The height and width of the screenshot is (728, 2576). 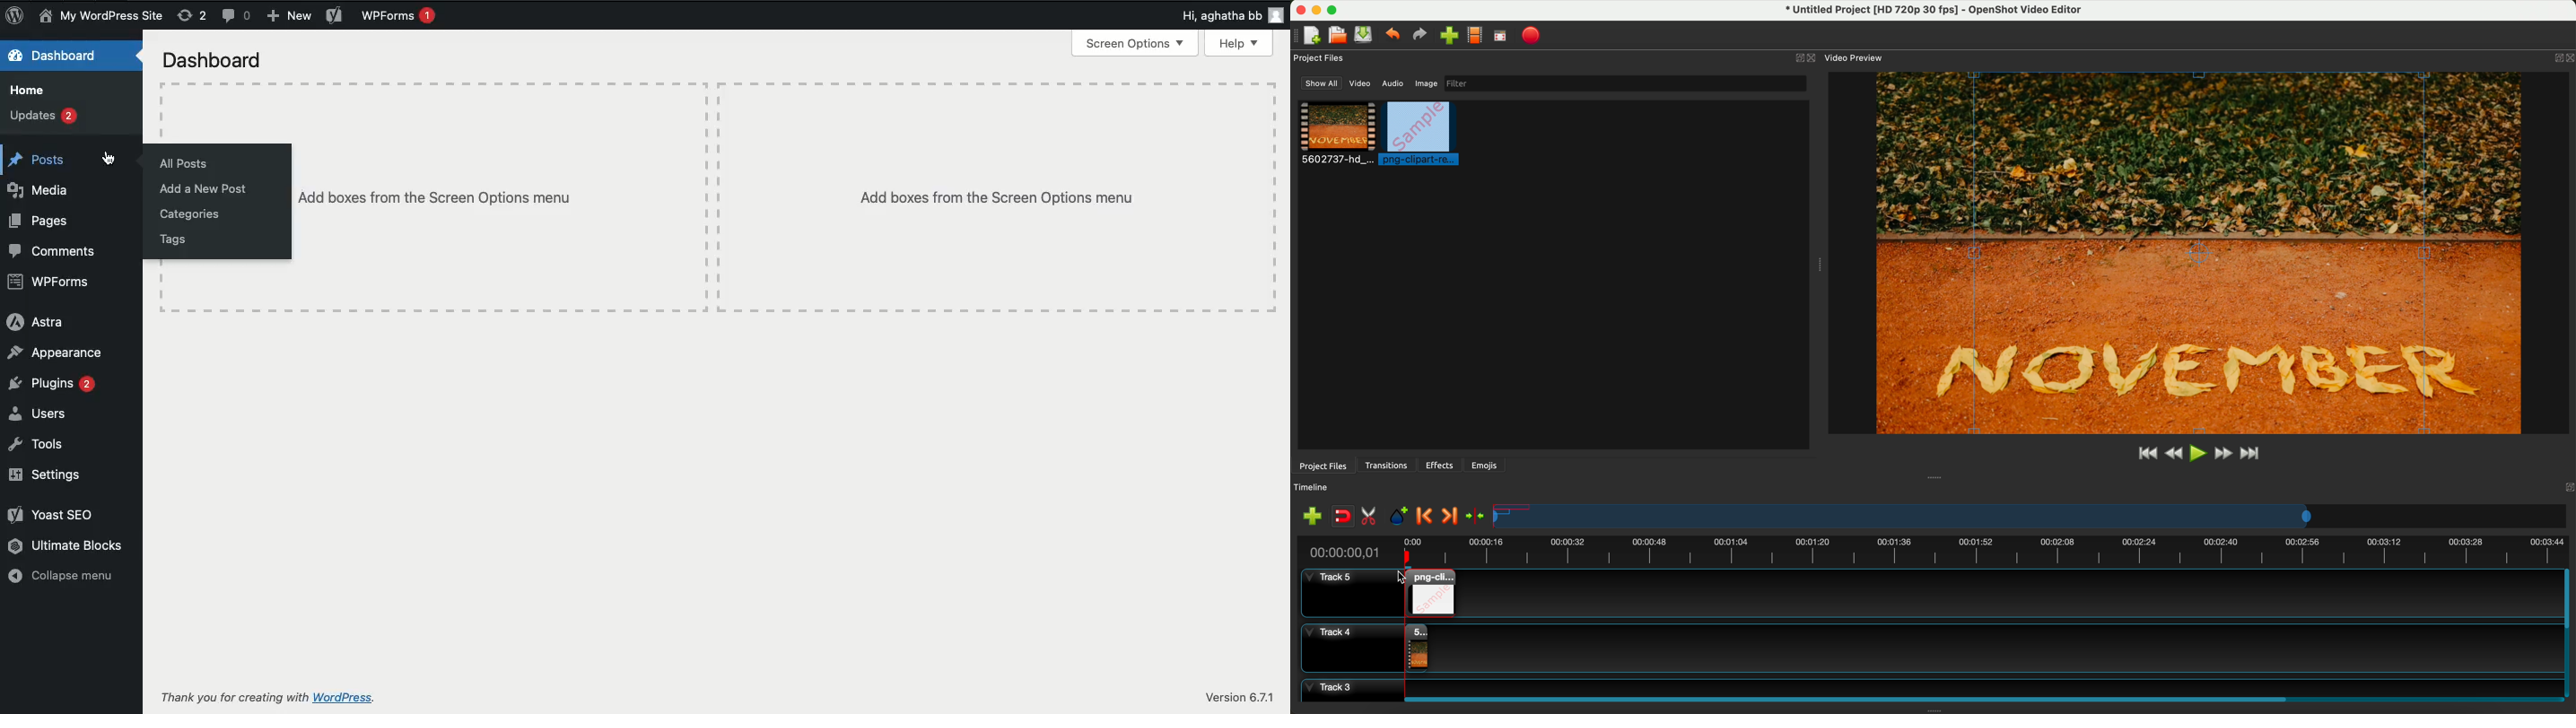 What do you see at coordinates (2204, 252) in the screenshot?
I see `pREVIEW` at bounding box center [2204, 252].